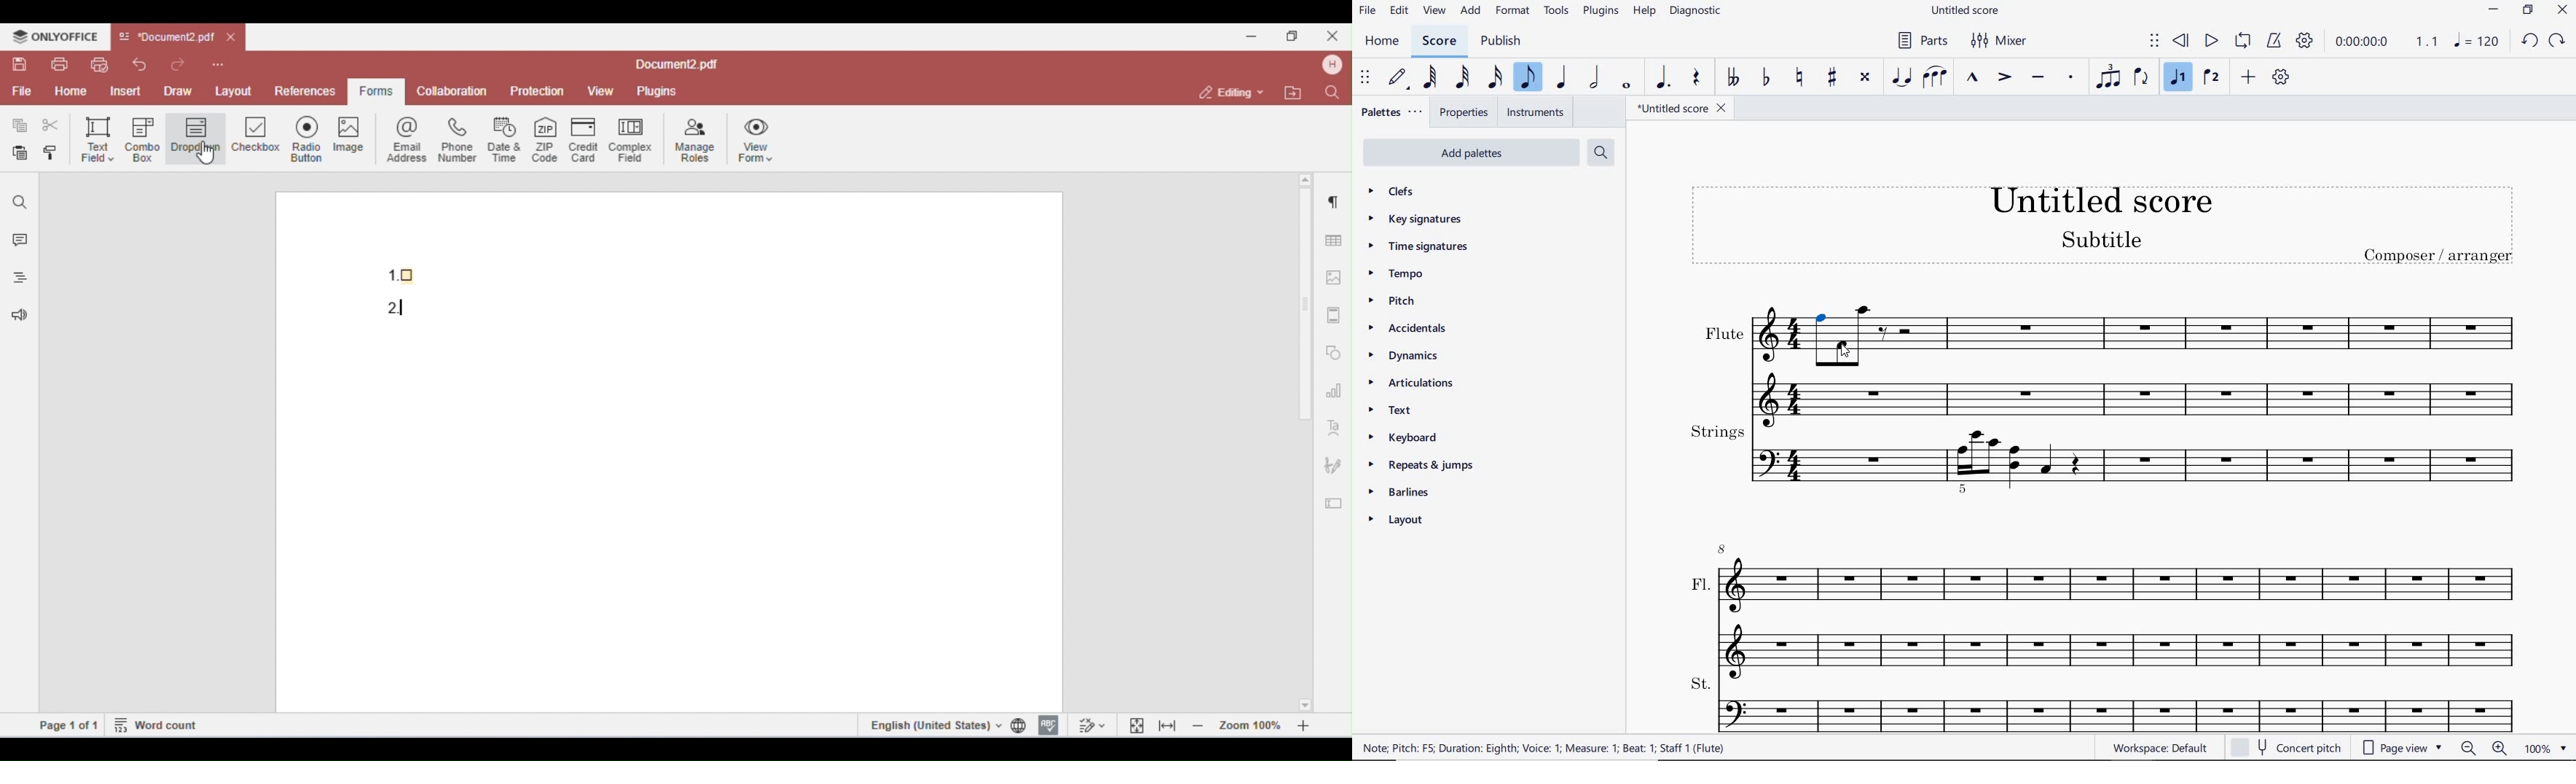  Describe the element at coordinates (1967, 9) in the screenshot. I see `file name` at that location.